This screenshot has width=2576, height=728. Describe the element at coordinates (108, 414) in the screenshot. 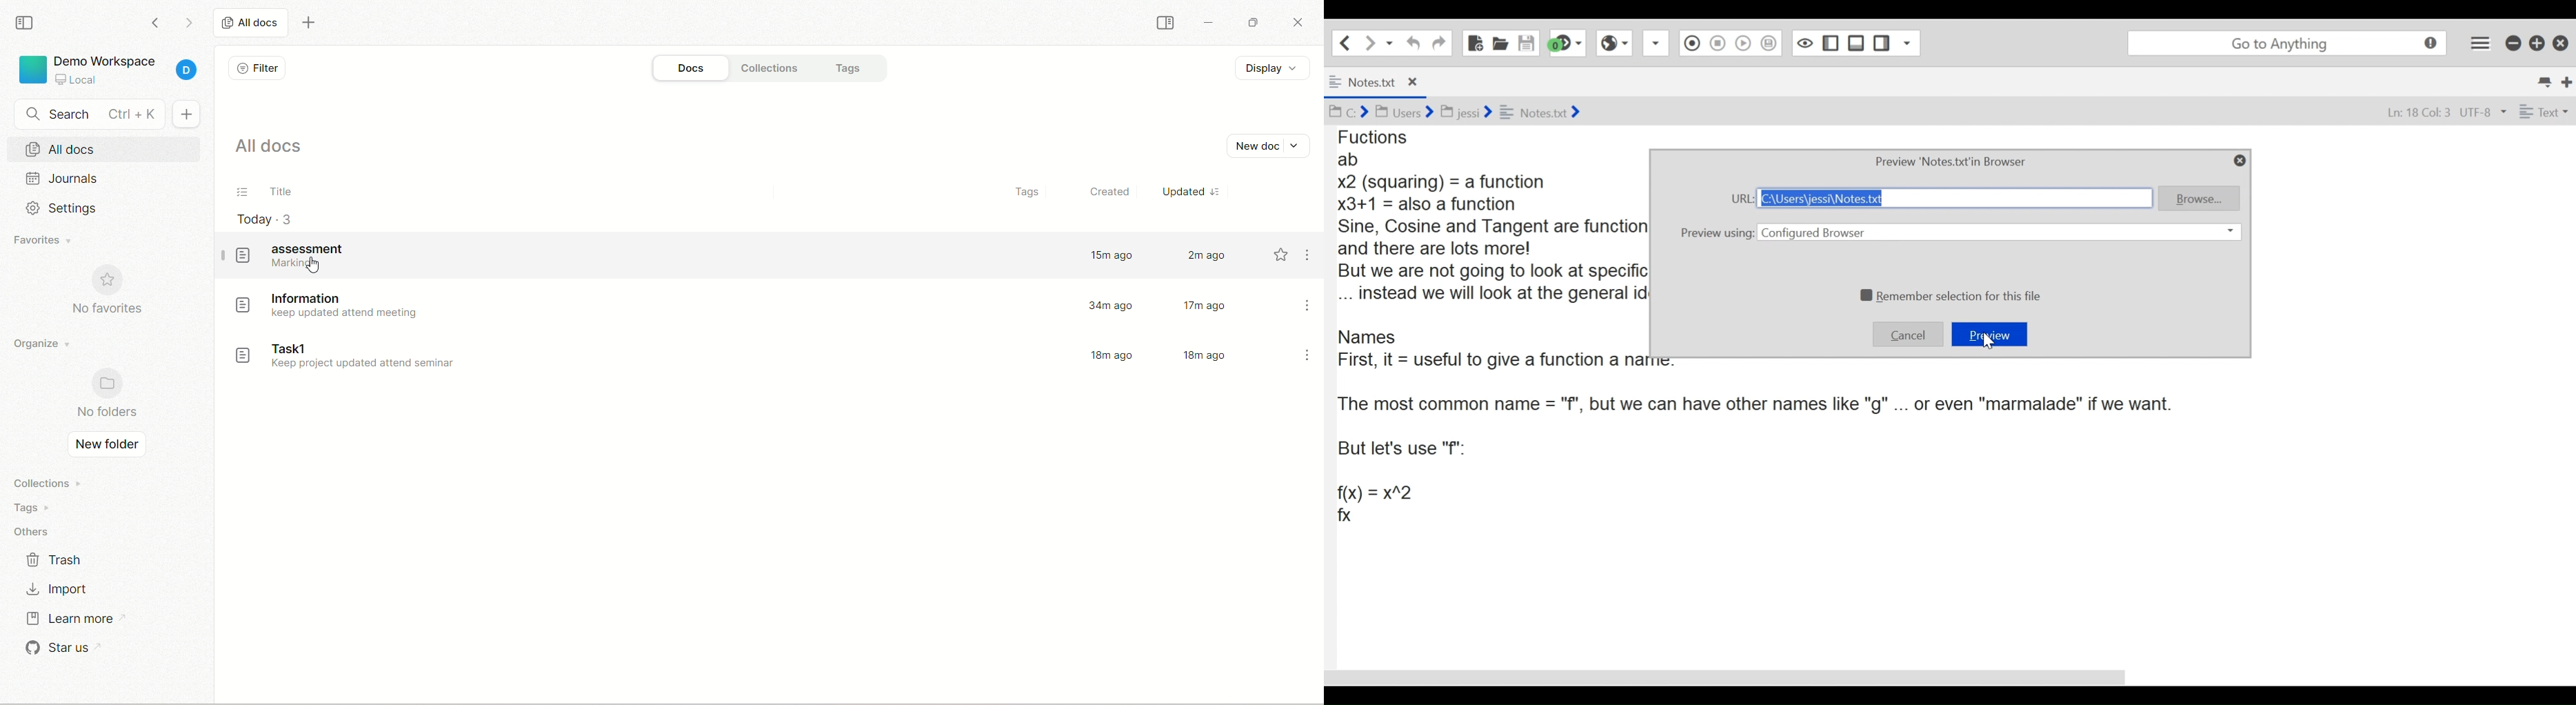

I see `no folders` at that location.